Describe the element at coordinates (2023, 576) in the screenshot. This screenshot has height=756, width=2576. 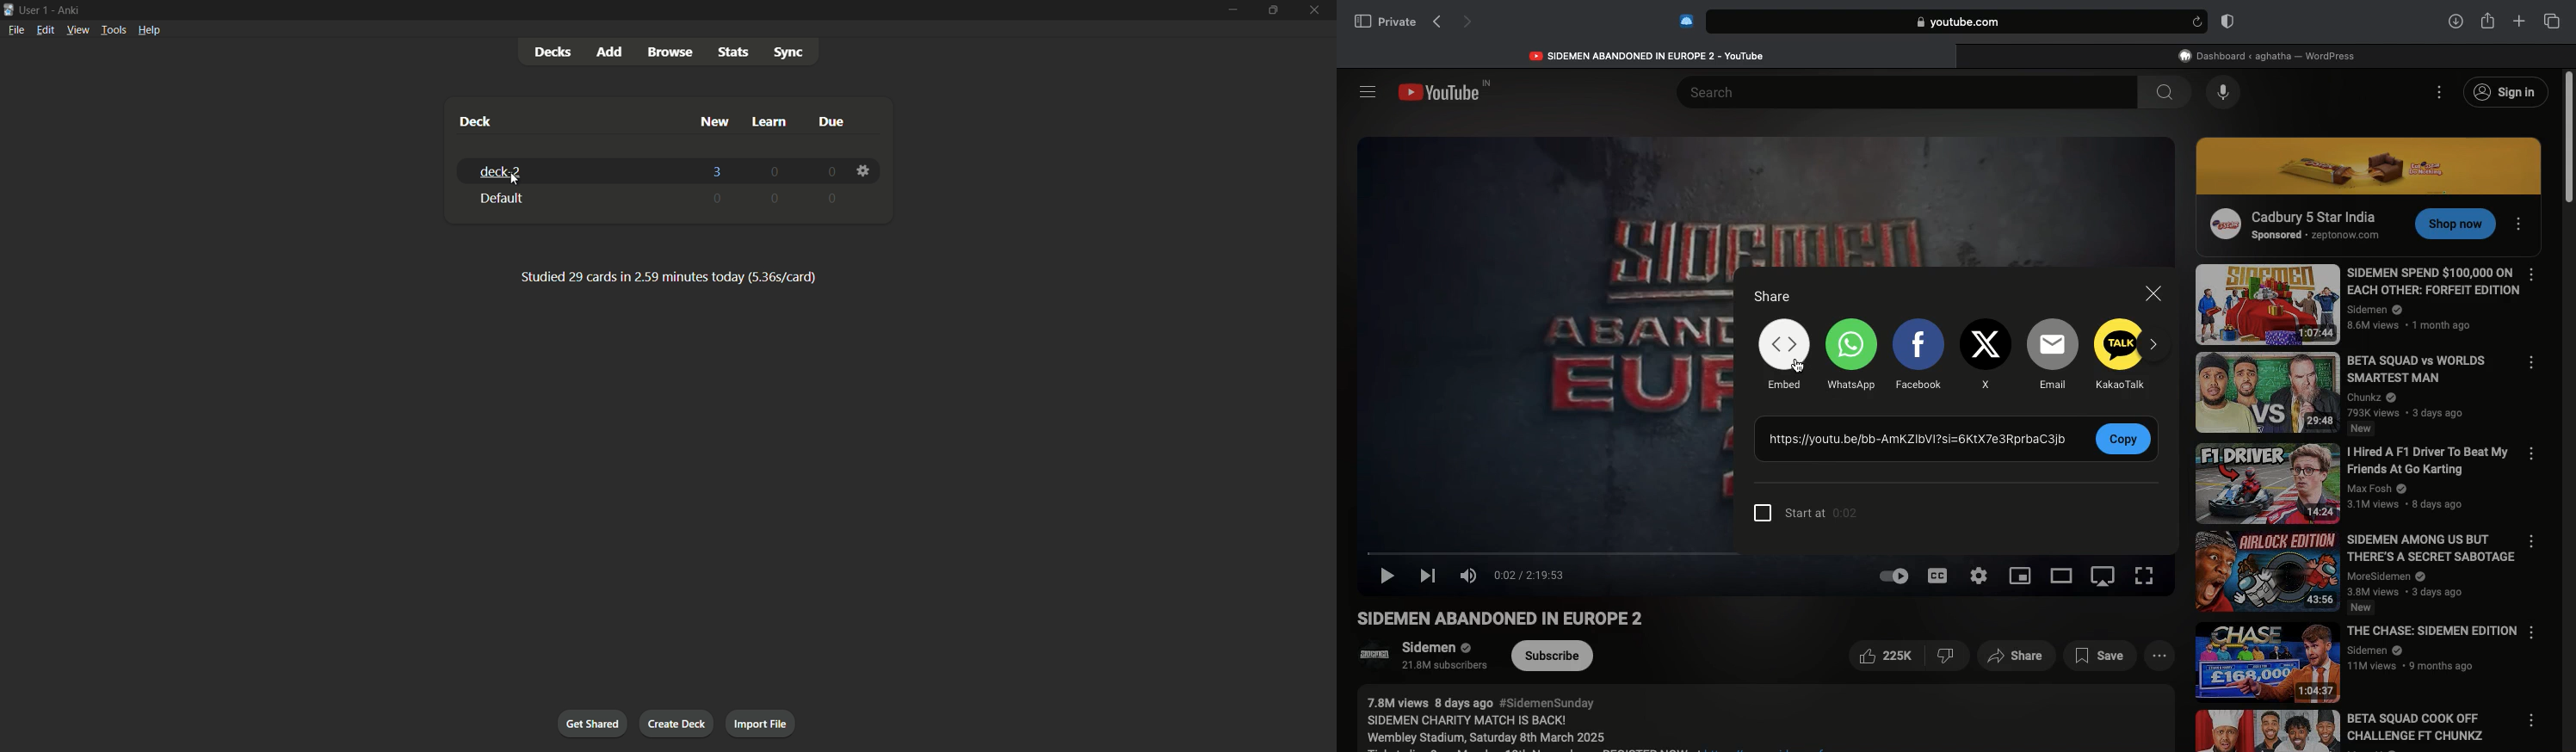
I see `Sharing screen` at that location.